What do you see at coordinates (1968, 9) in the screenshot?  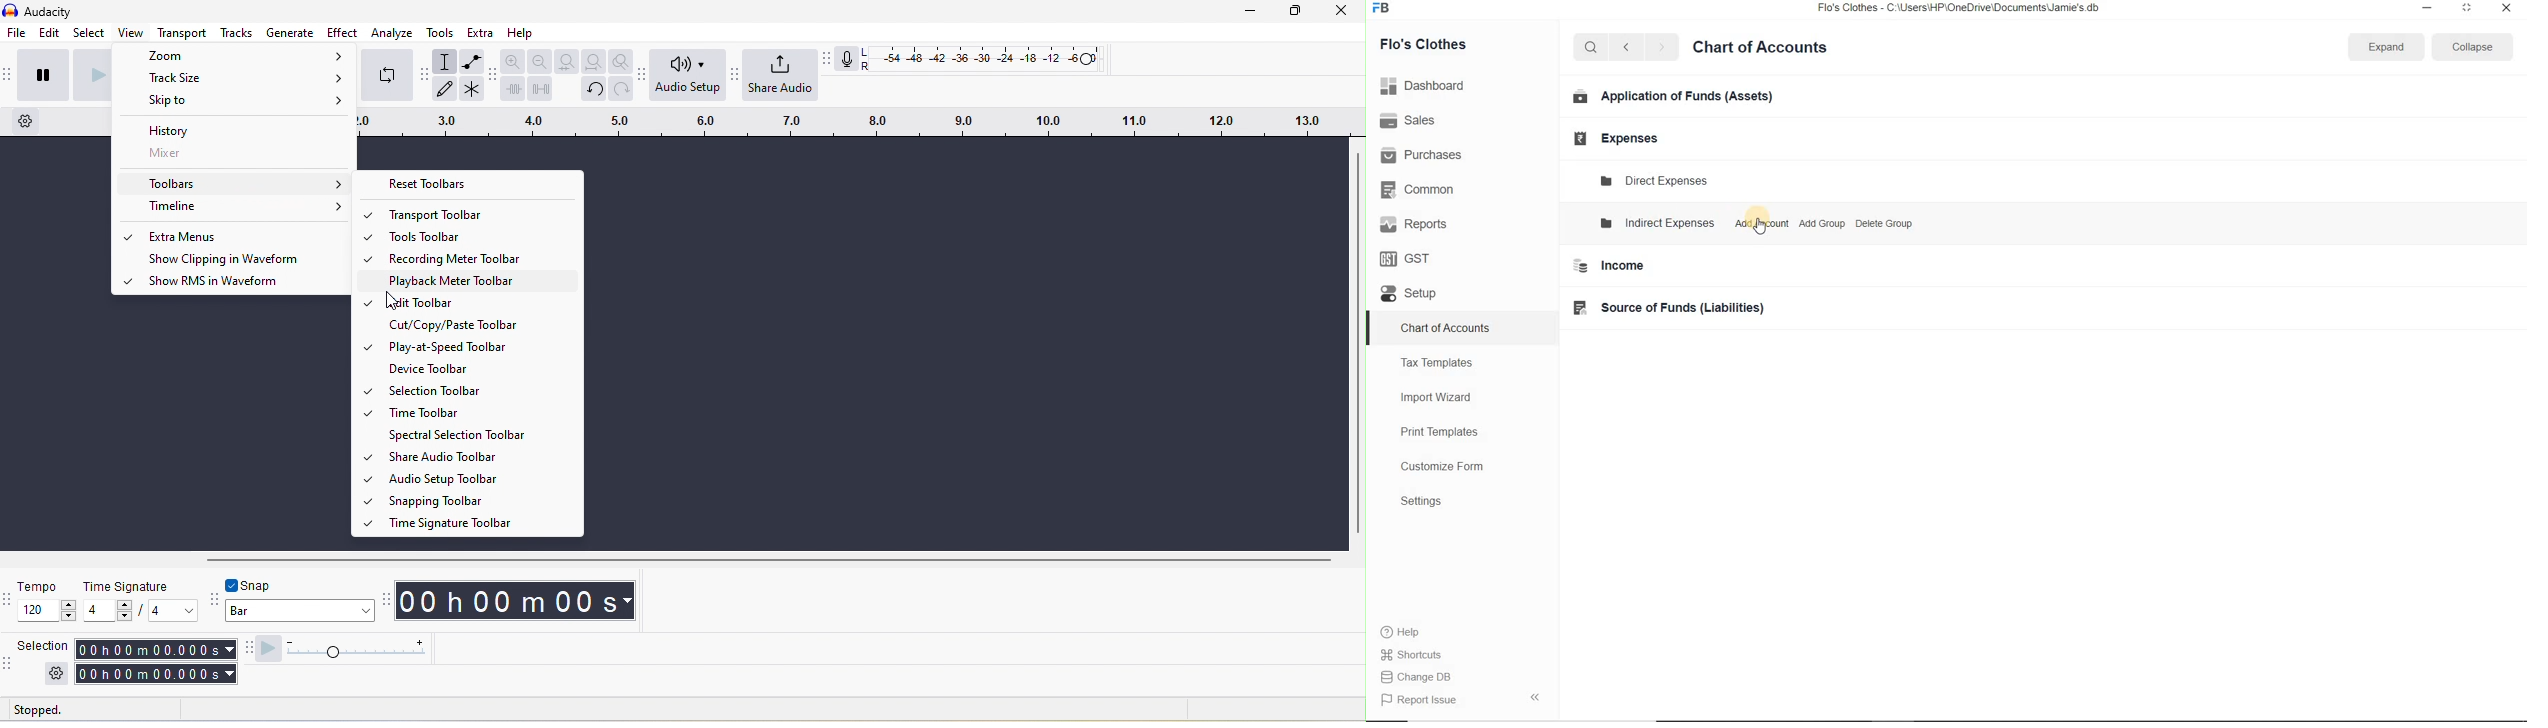 I see `Flo's Clothes - C:\Users\HP\OneDrive\Documents\Jamie's db` at bounding box center [1968, 9].